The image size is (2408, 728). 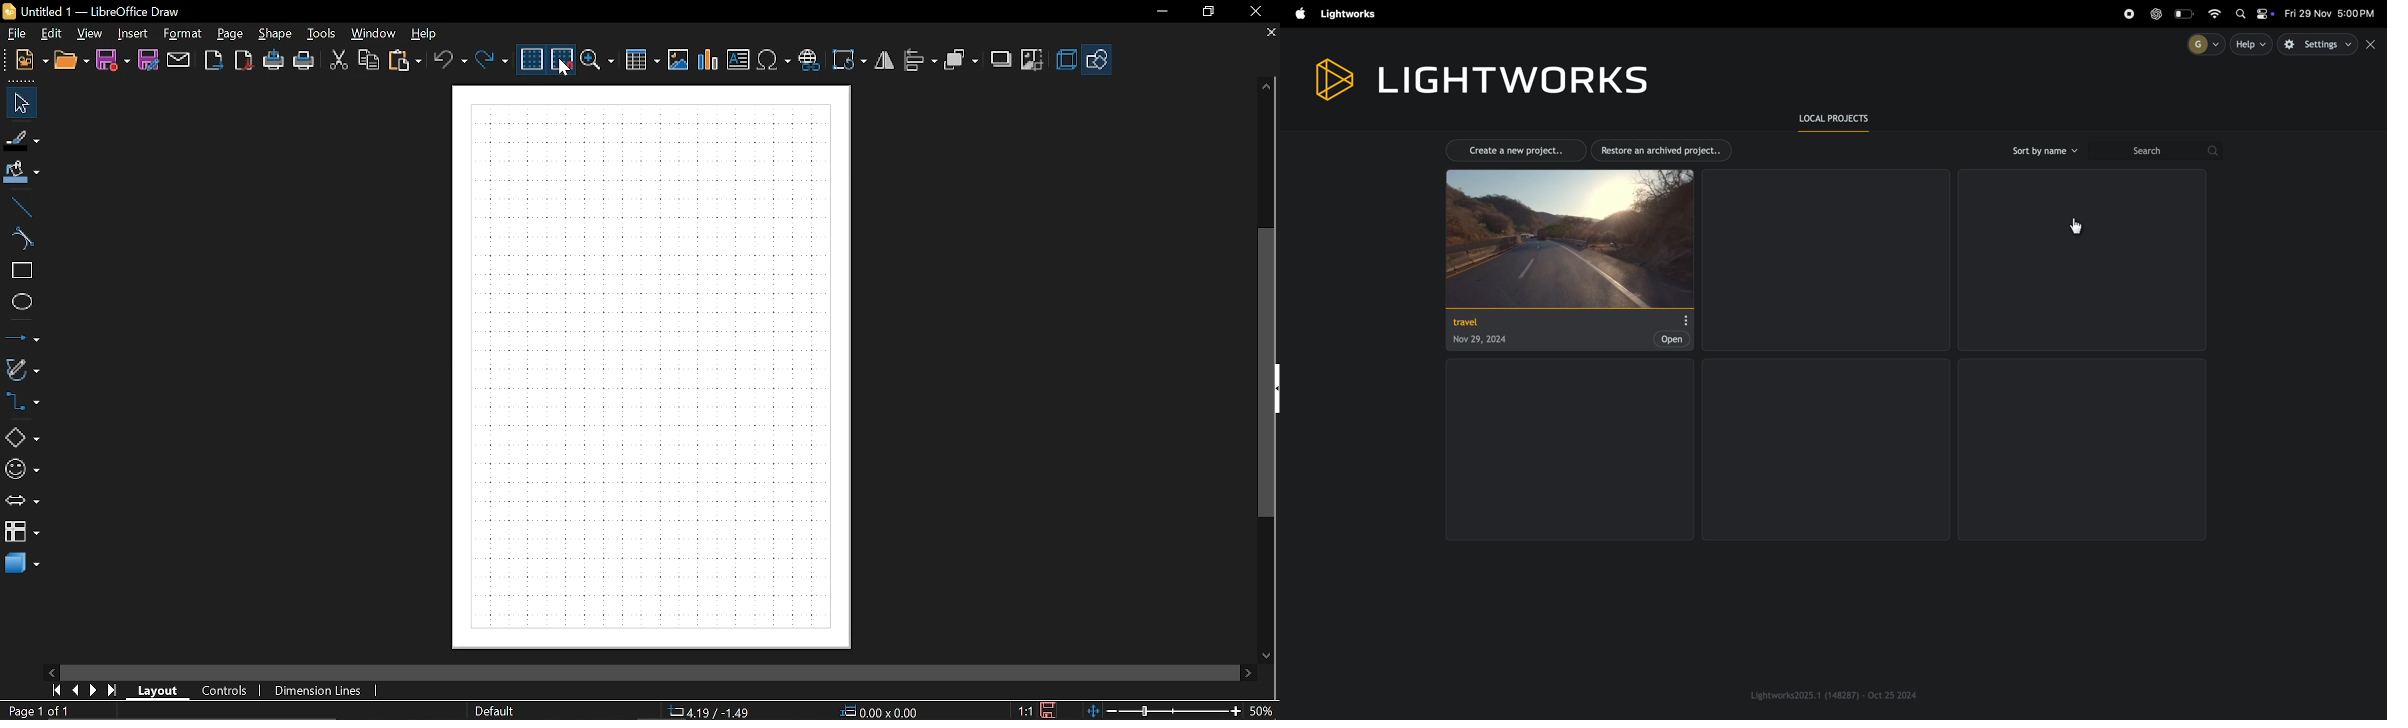 I want to click on Close tab, so click(x=1268, y=34).